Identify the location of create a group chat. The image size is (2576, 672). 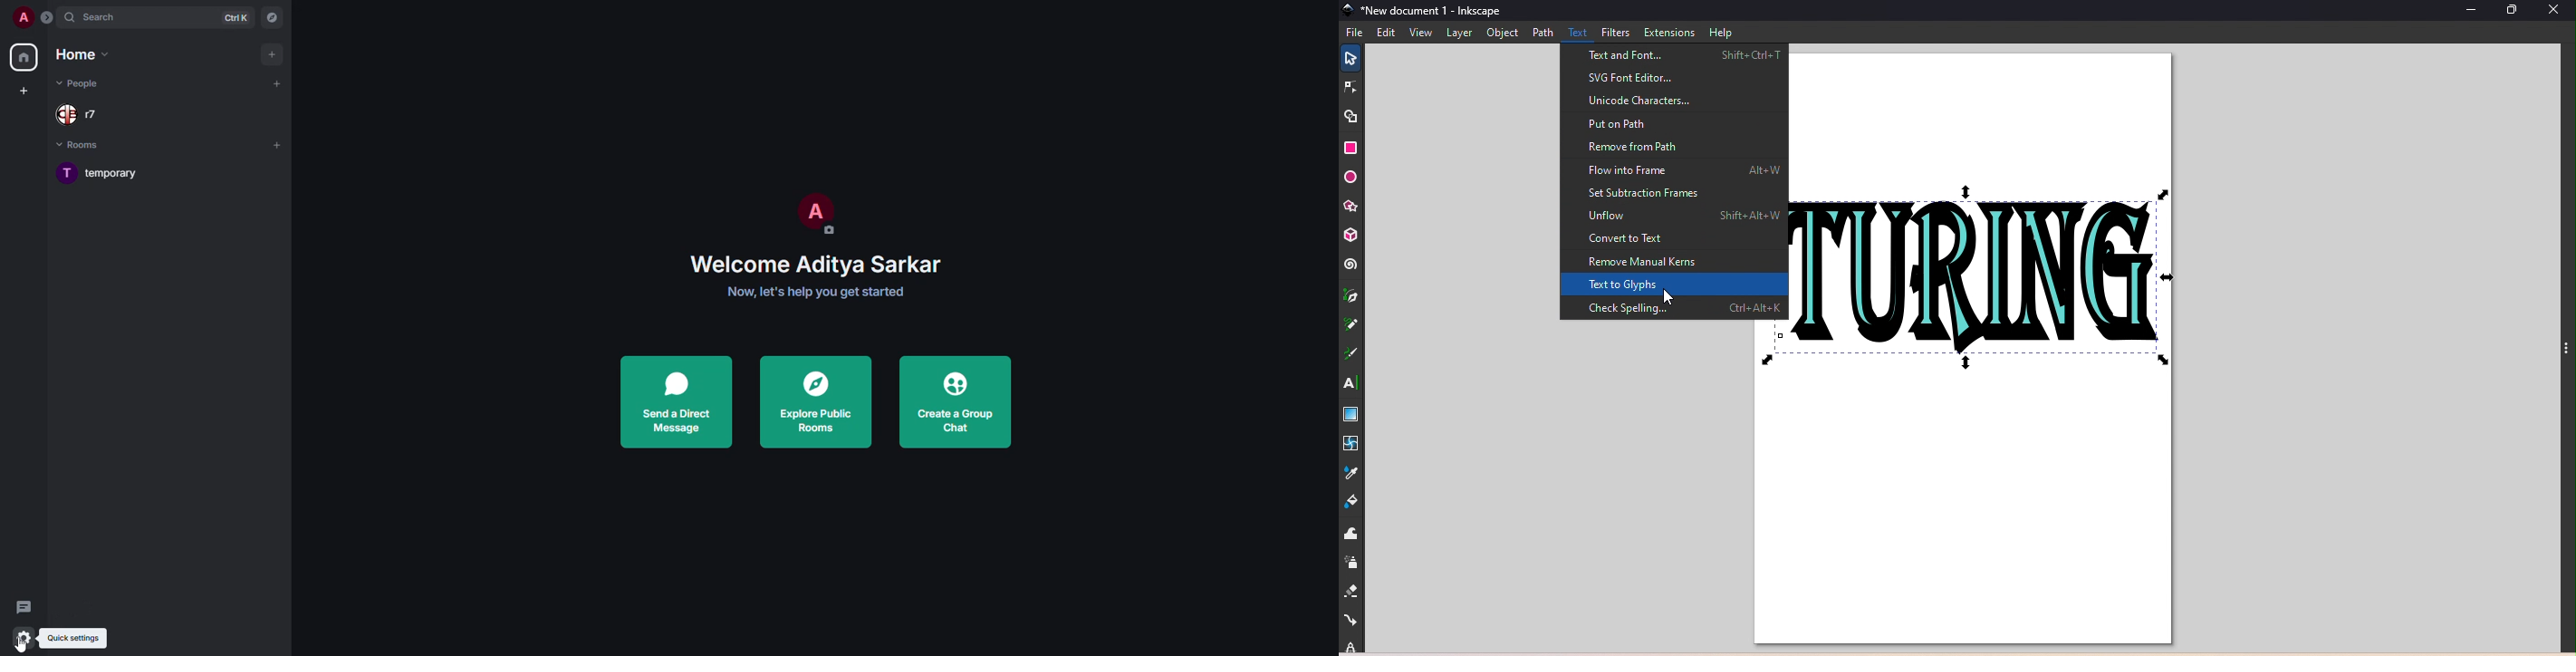
(959, 403).